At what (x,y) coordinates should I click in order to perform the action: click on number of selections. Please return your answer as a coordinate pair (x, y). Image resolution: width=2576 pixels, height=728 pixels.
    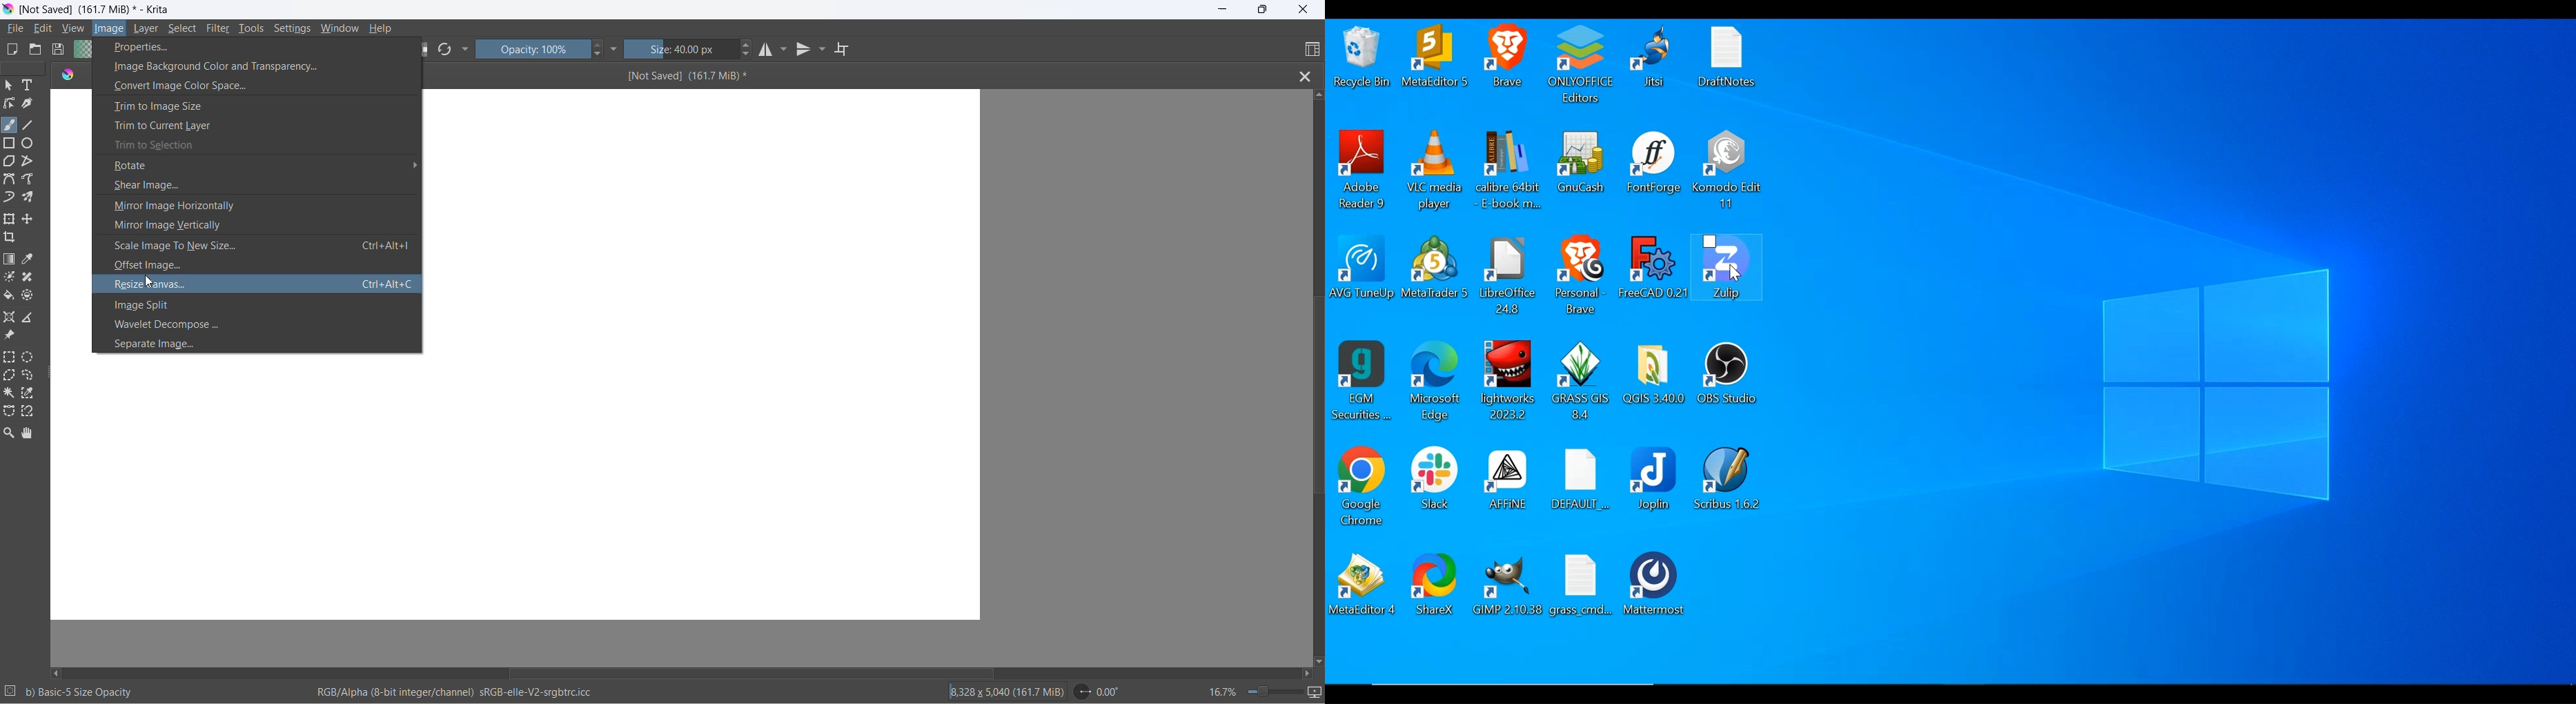
    Looking at the image, I should click on (10, 692).